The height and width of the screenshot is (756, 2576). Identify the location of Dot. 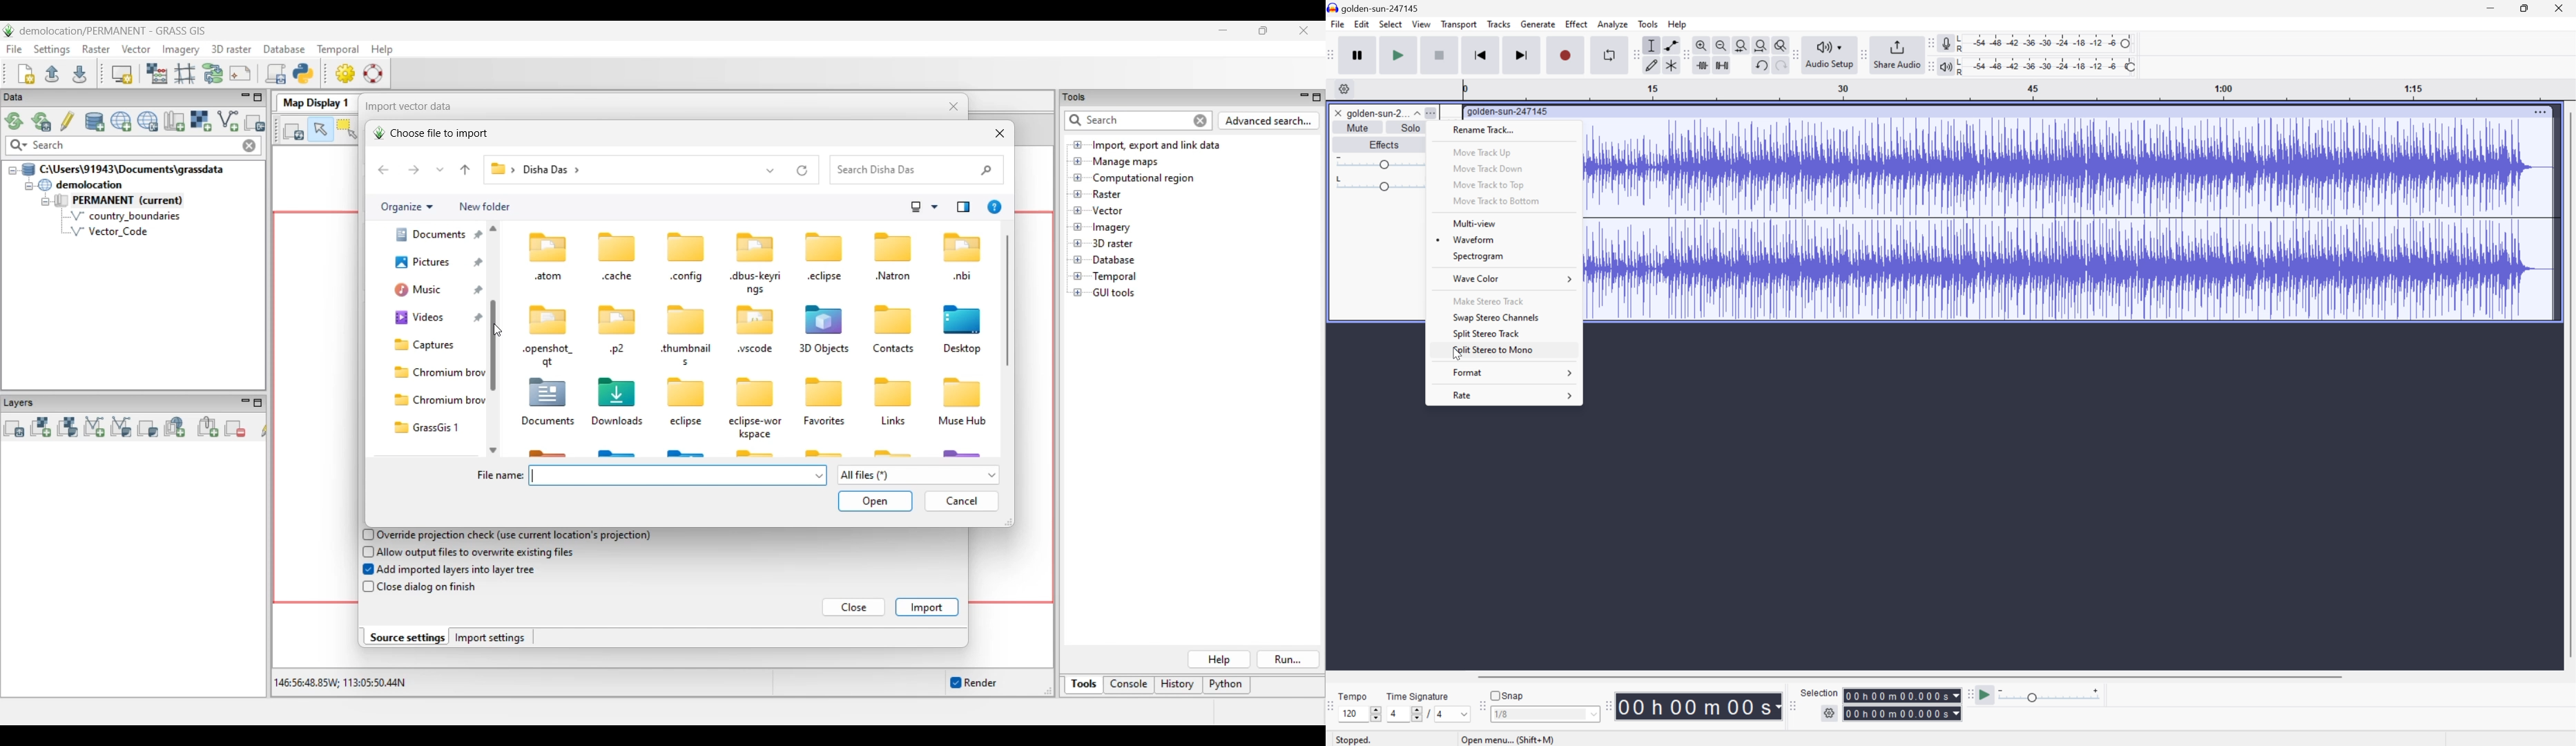
(1438, 241).